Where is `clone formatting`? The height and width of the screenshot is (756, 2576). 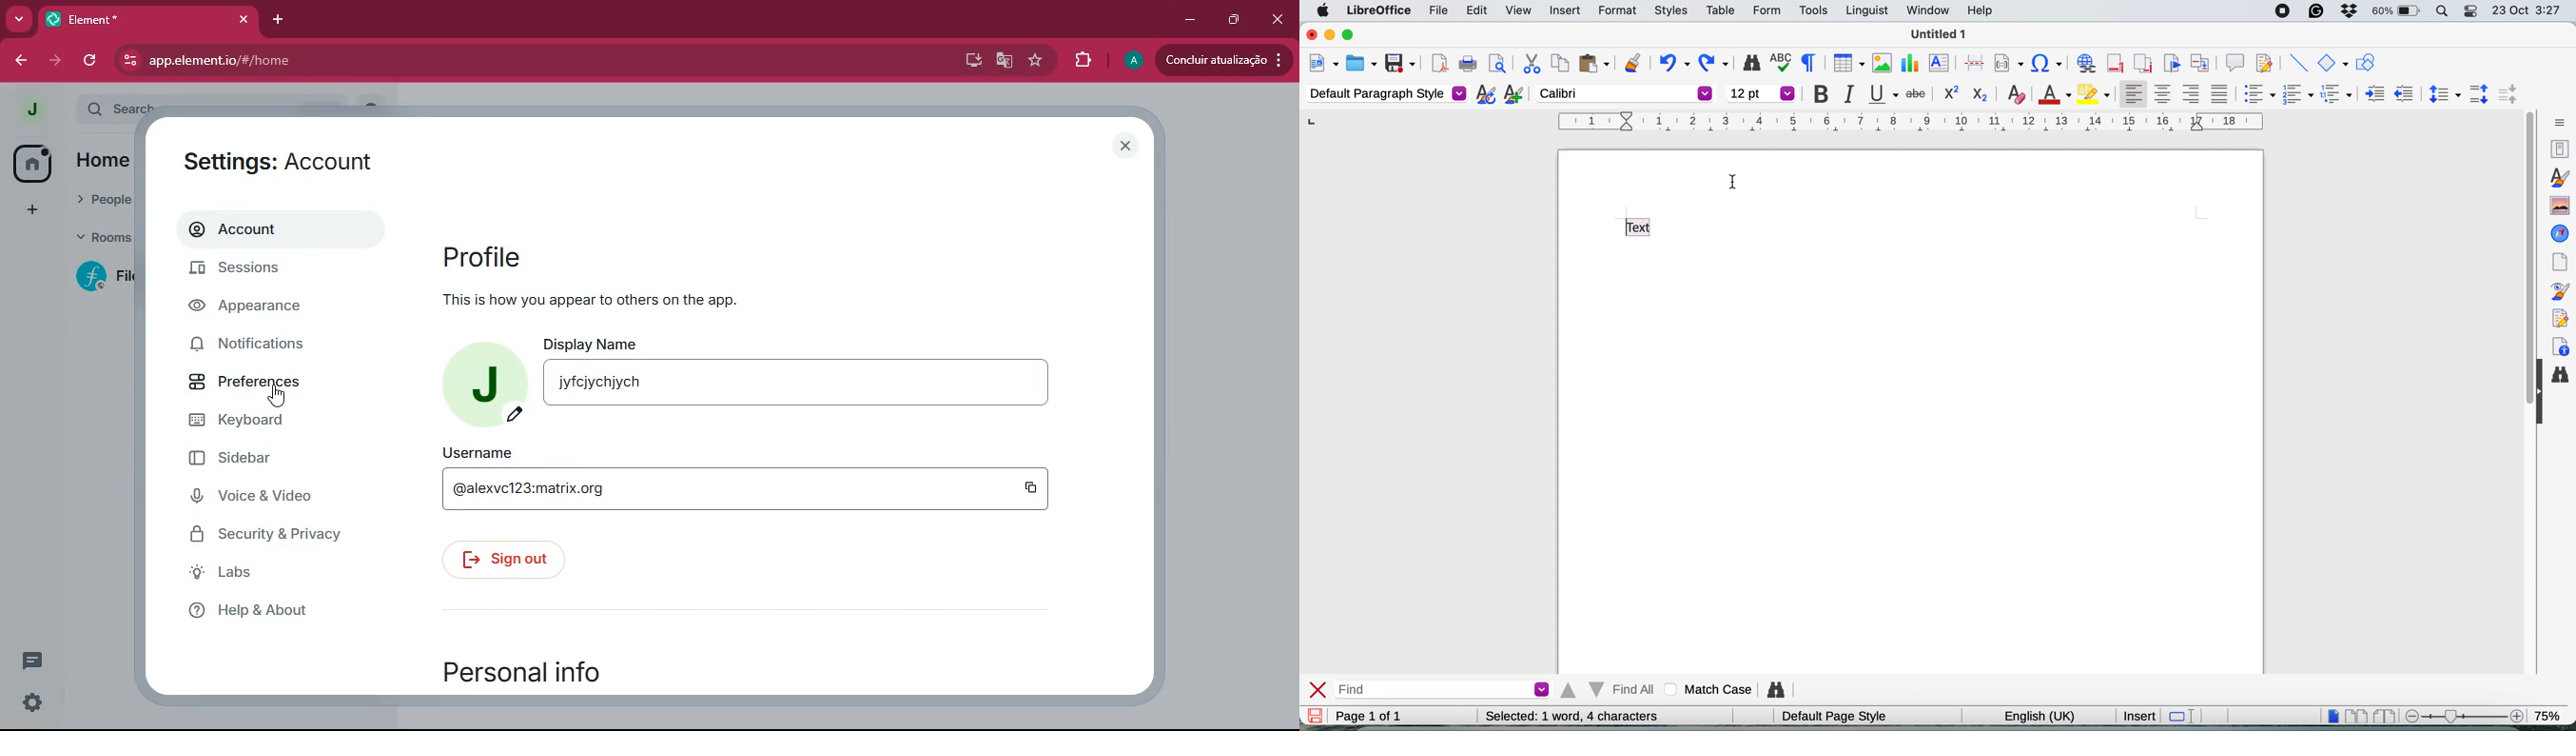 clone formatting is located at coordinates (1631, 64).